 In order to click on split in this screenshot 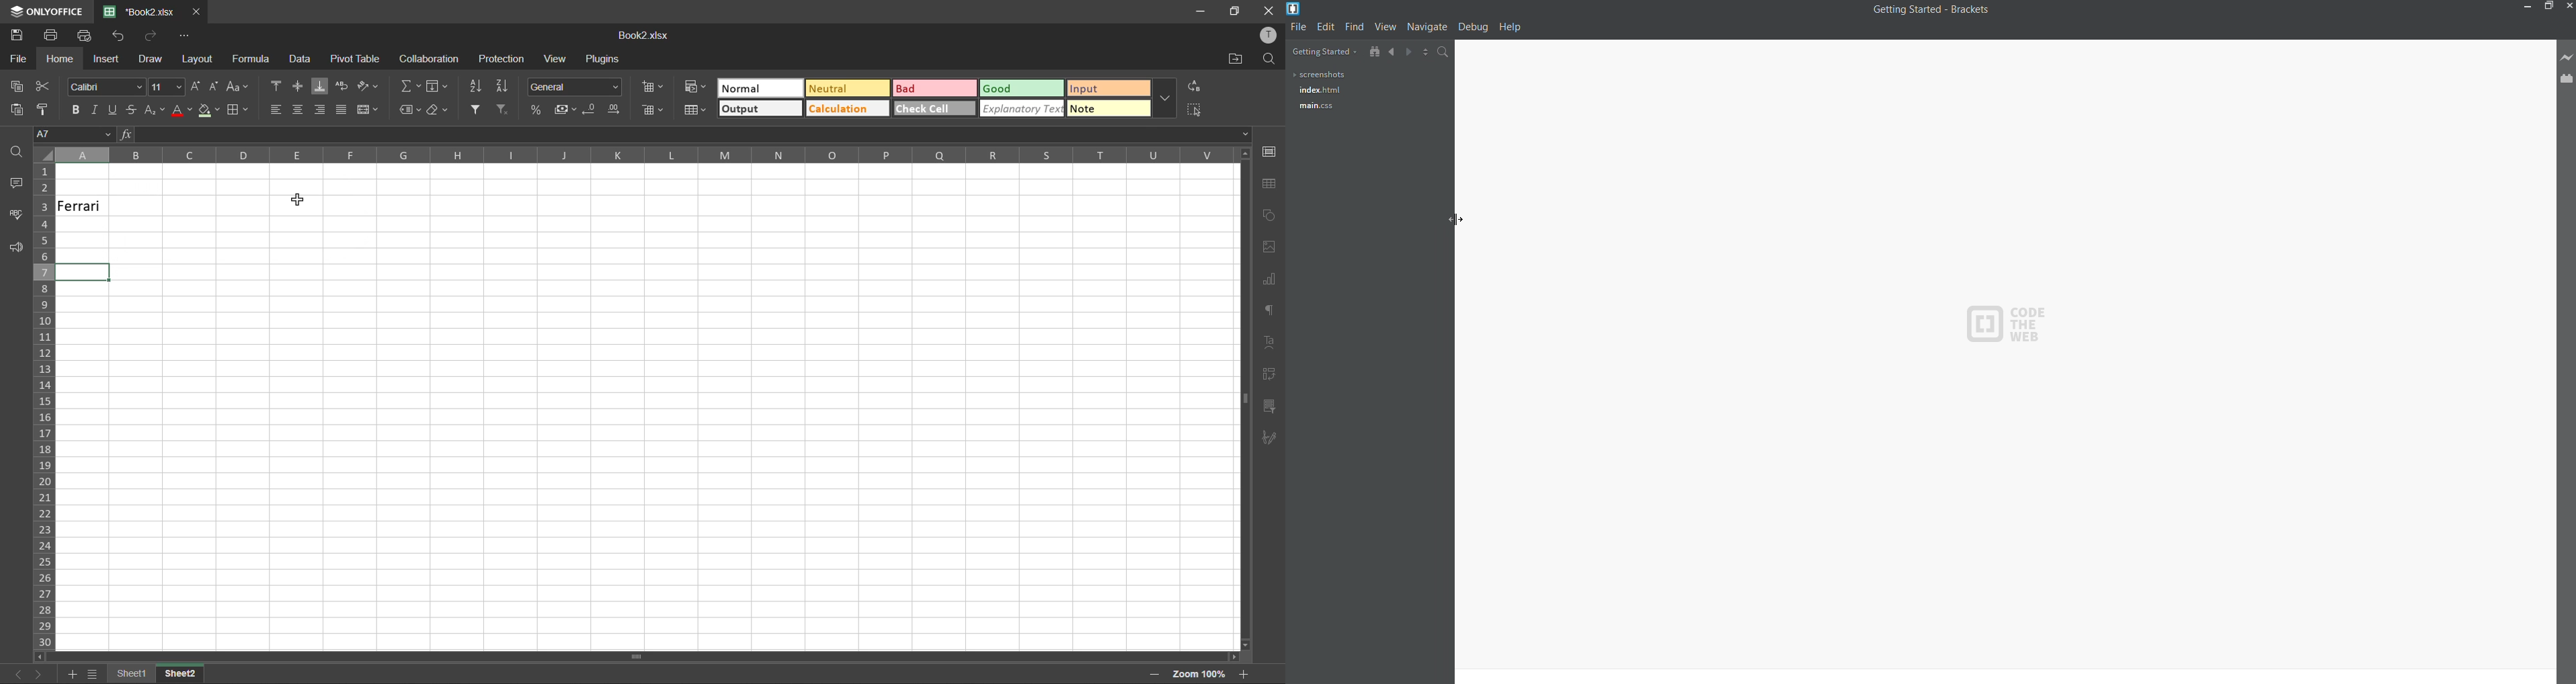, I will do `click(1421, 53)`.